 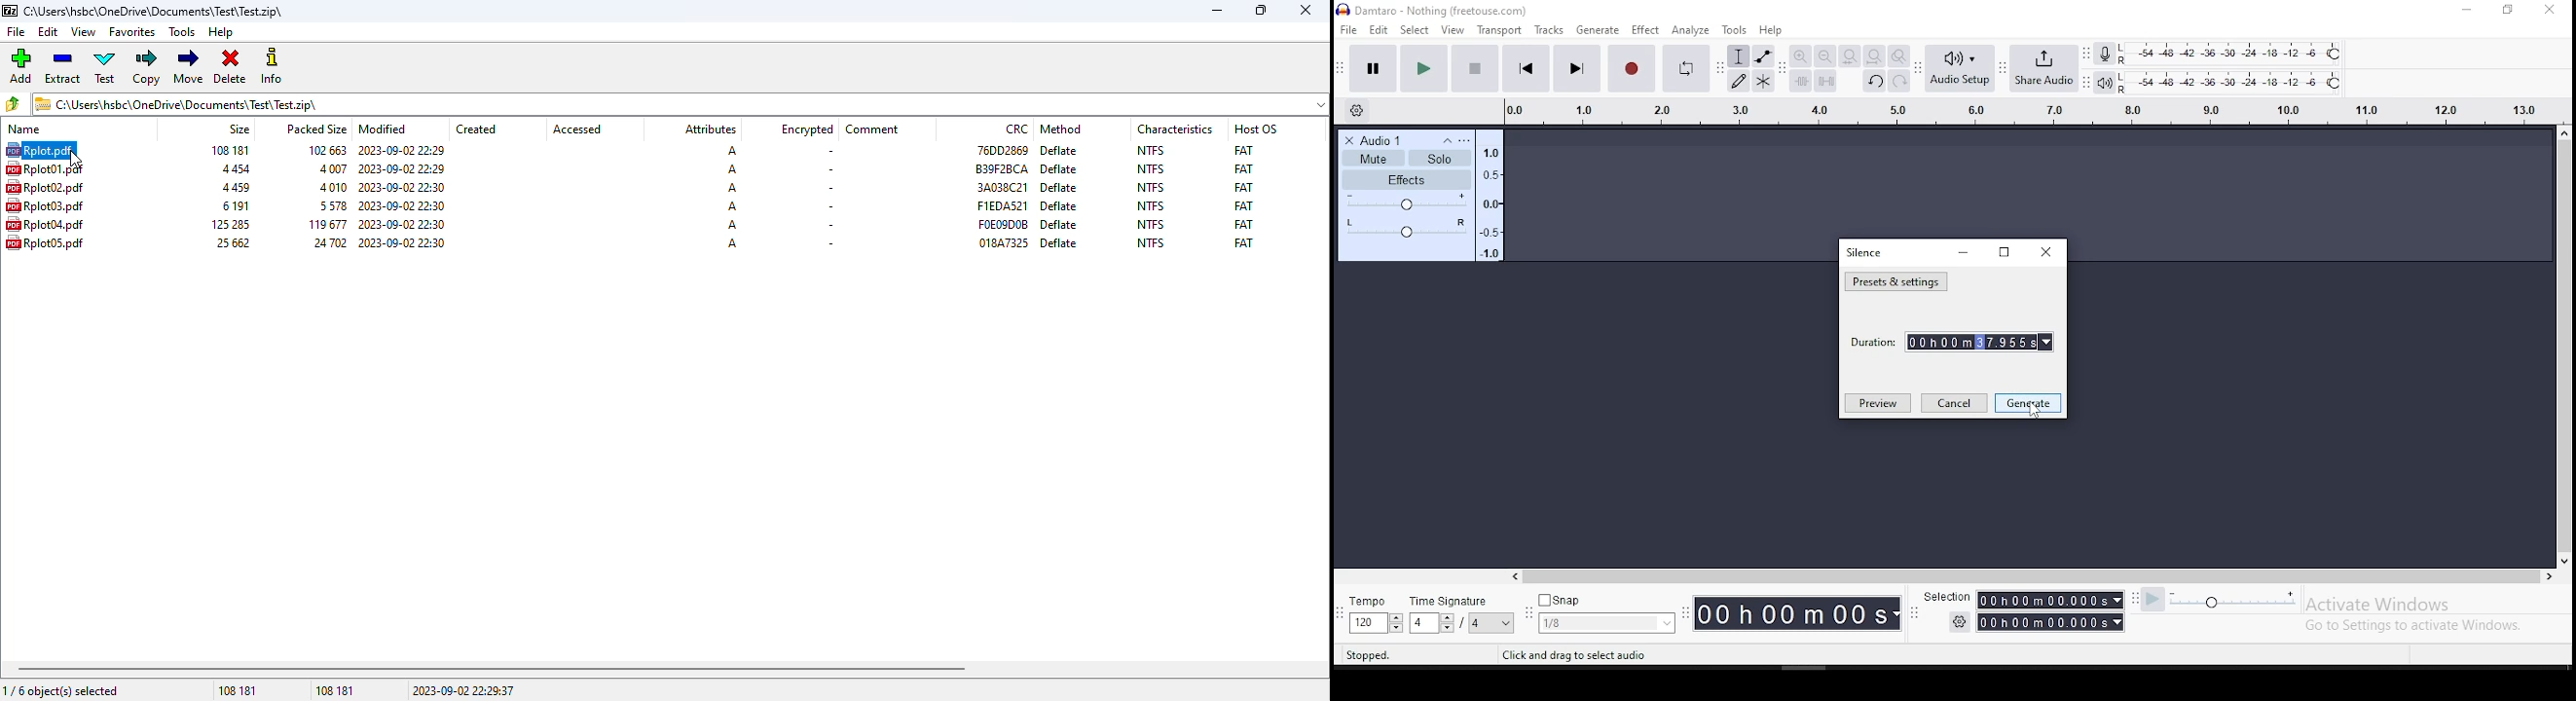 What do you see at coordinates (233, 169) in the screenshot?
I see `size` at bounding box center [233, 169].